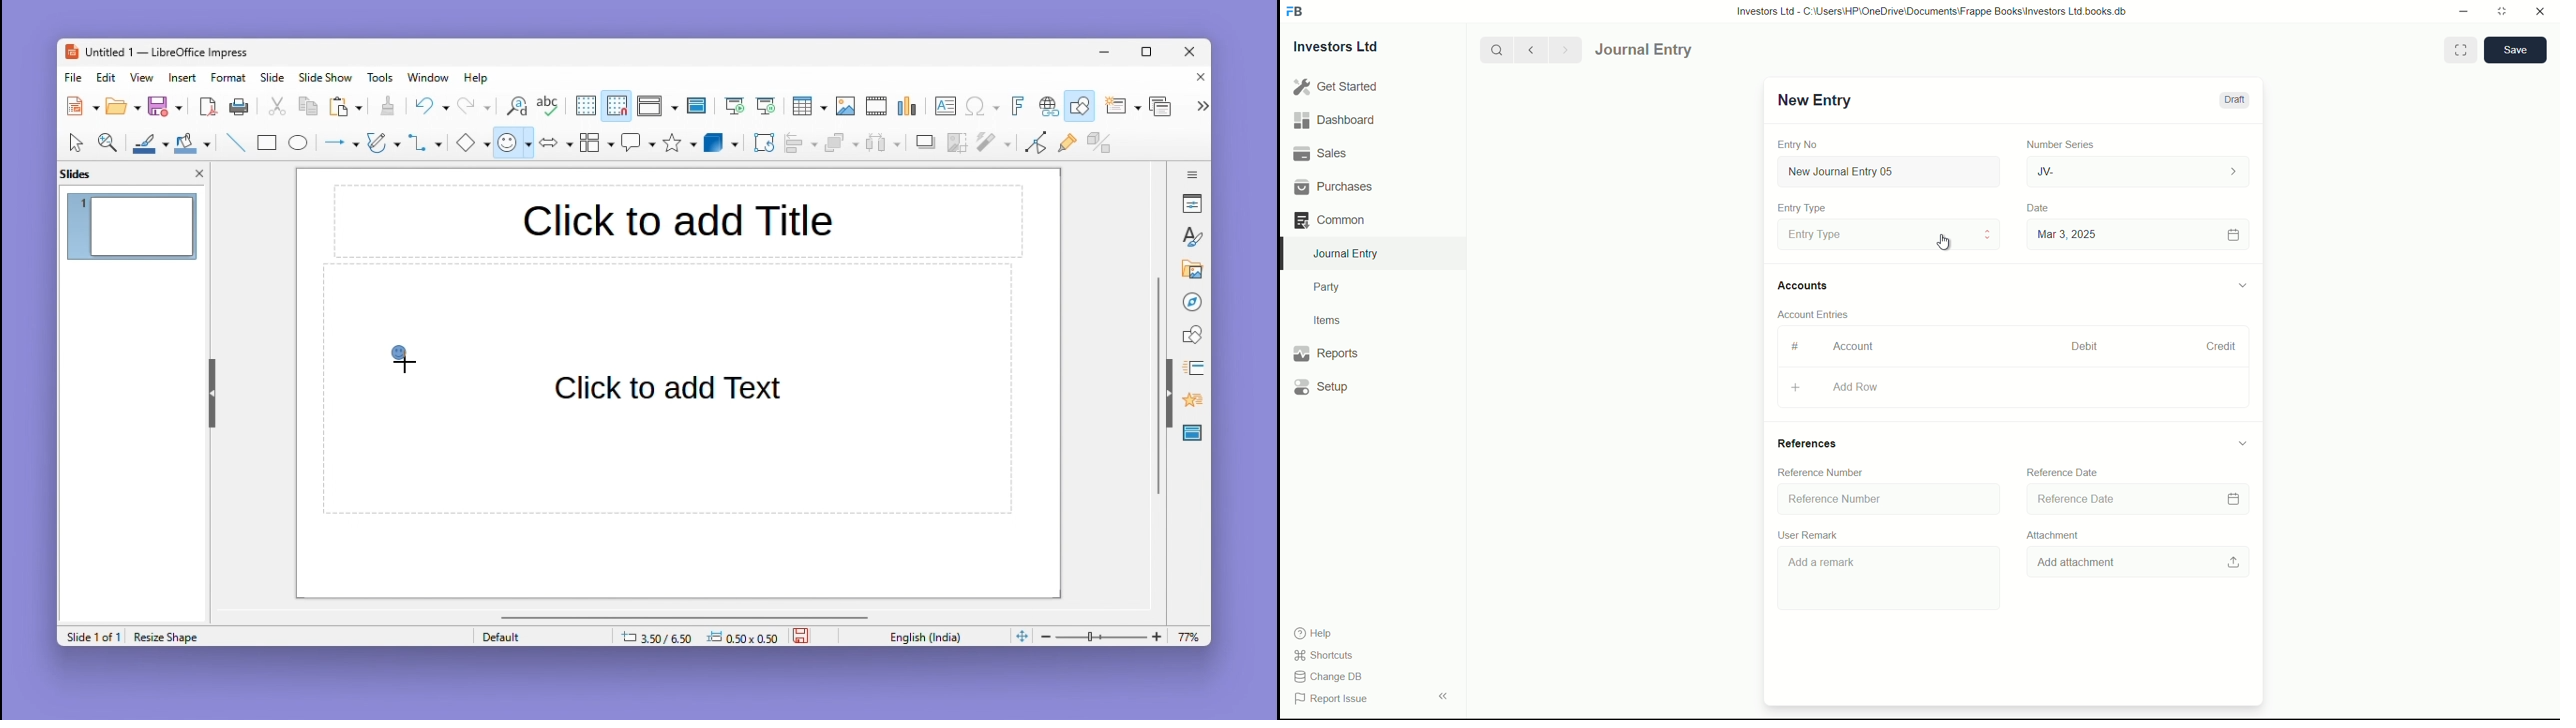 Image resolution: width=2576 pixels, height=728 pixels. What do you see at coordinates (265, 142) in the screenshot?
I see `Rectangle` at bounding box center [265, 142].